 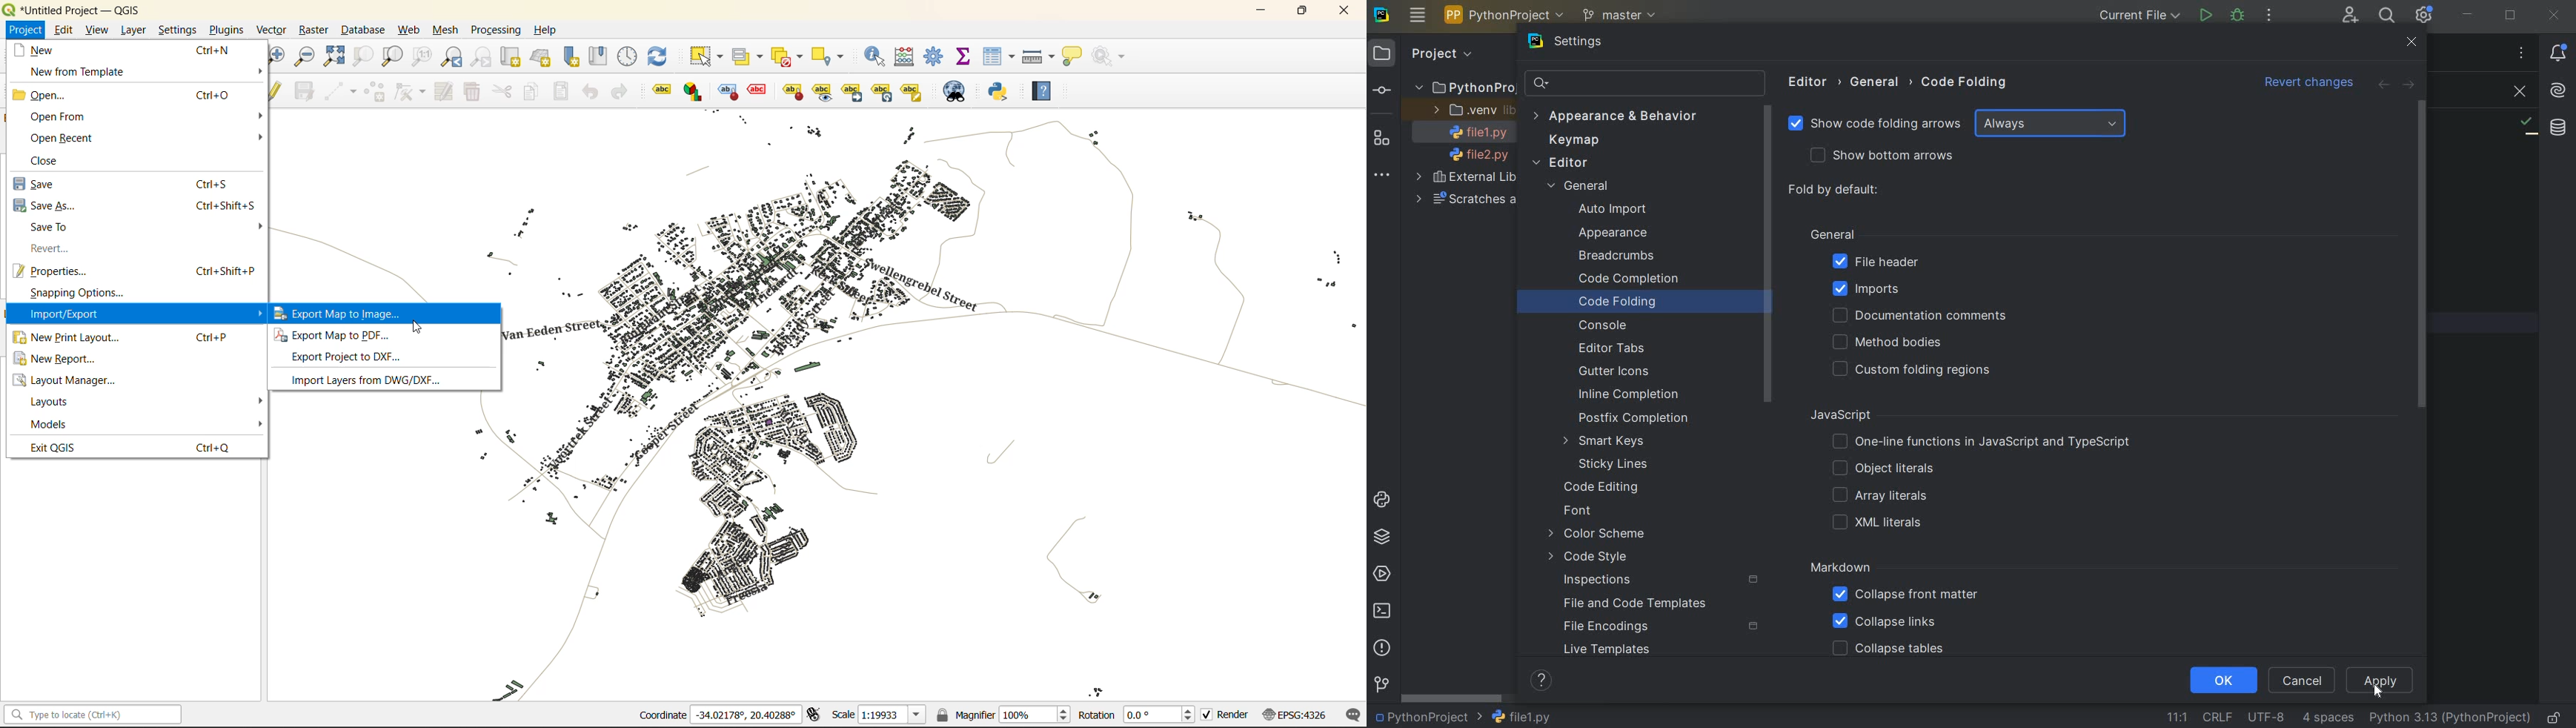 I want to click on no action, so click(x=1112, y=56).